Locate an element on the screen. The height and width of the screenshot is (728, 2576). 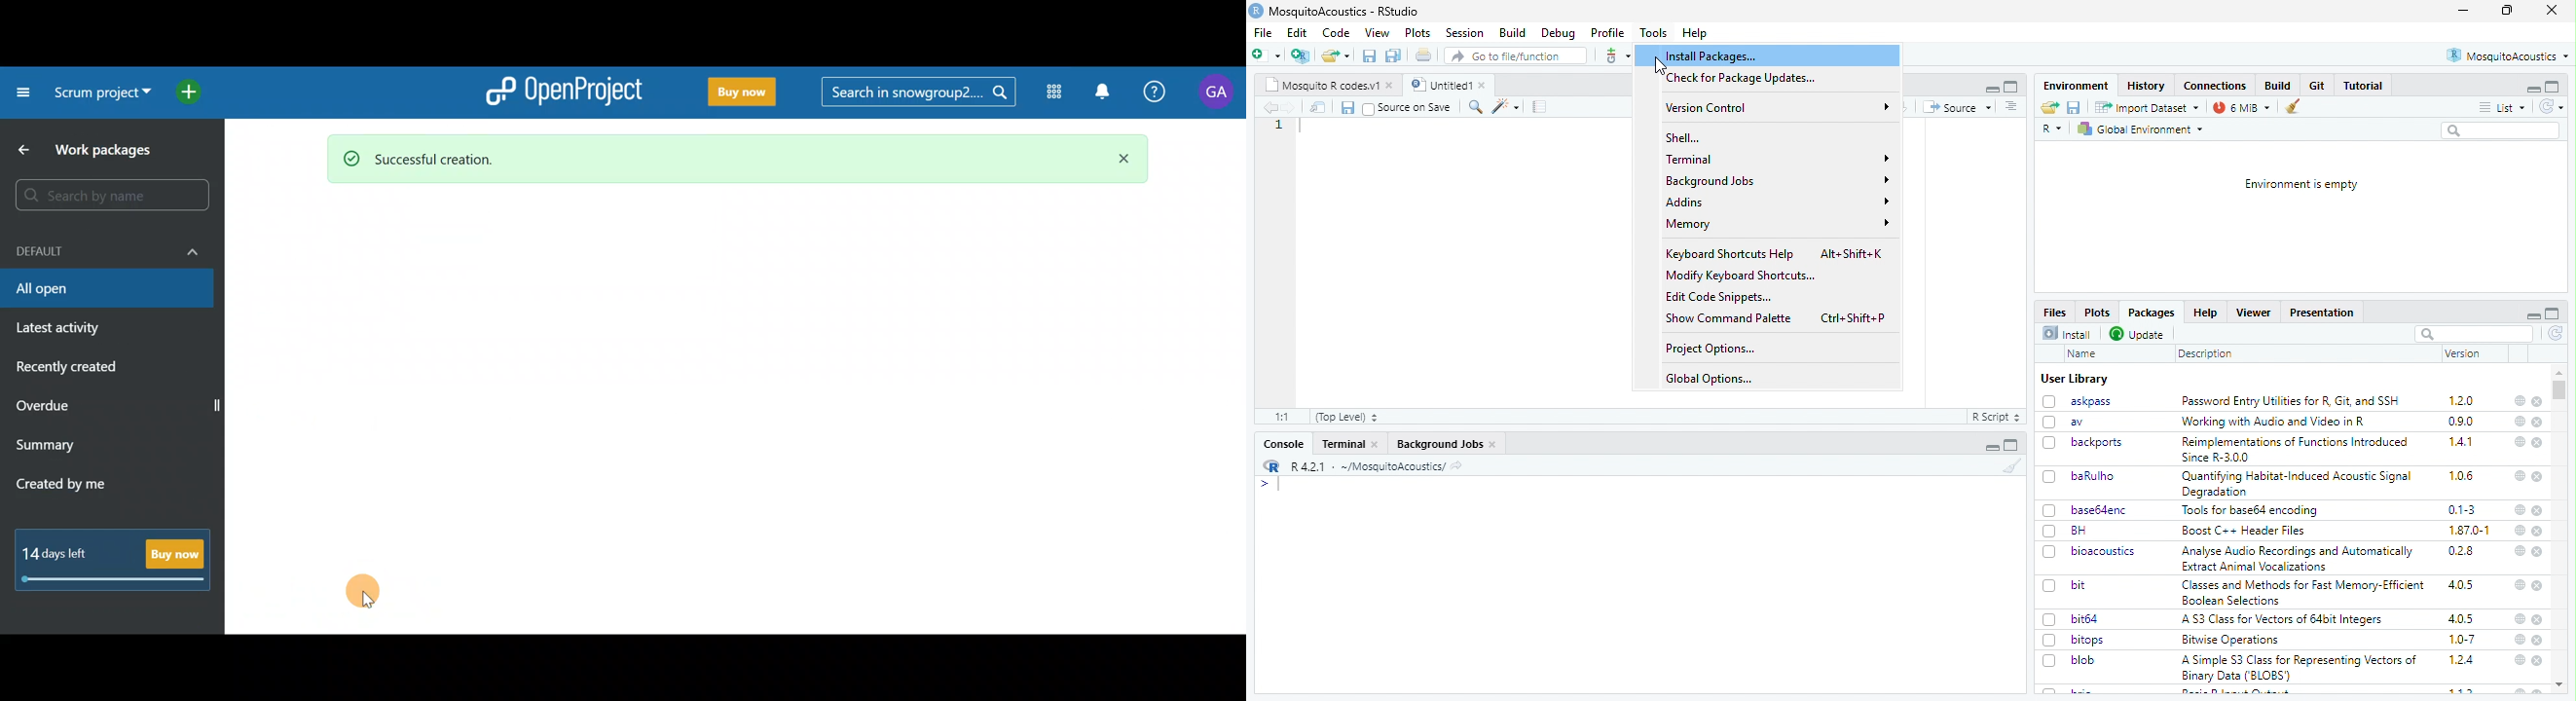
R is located at coordinates (2052, 129).